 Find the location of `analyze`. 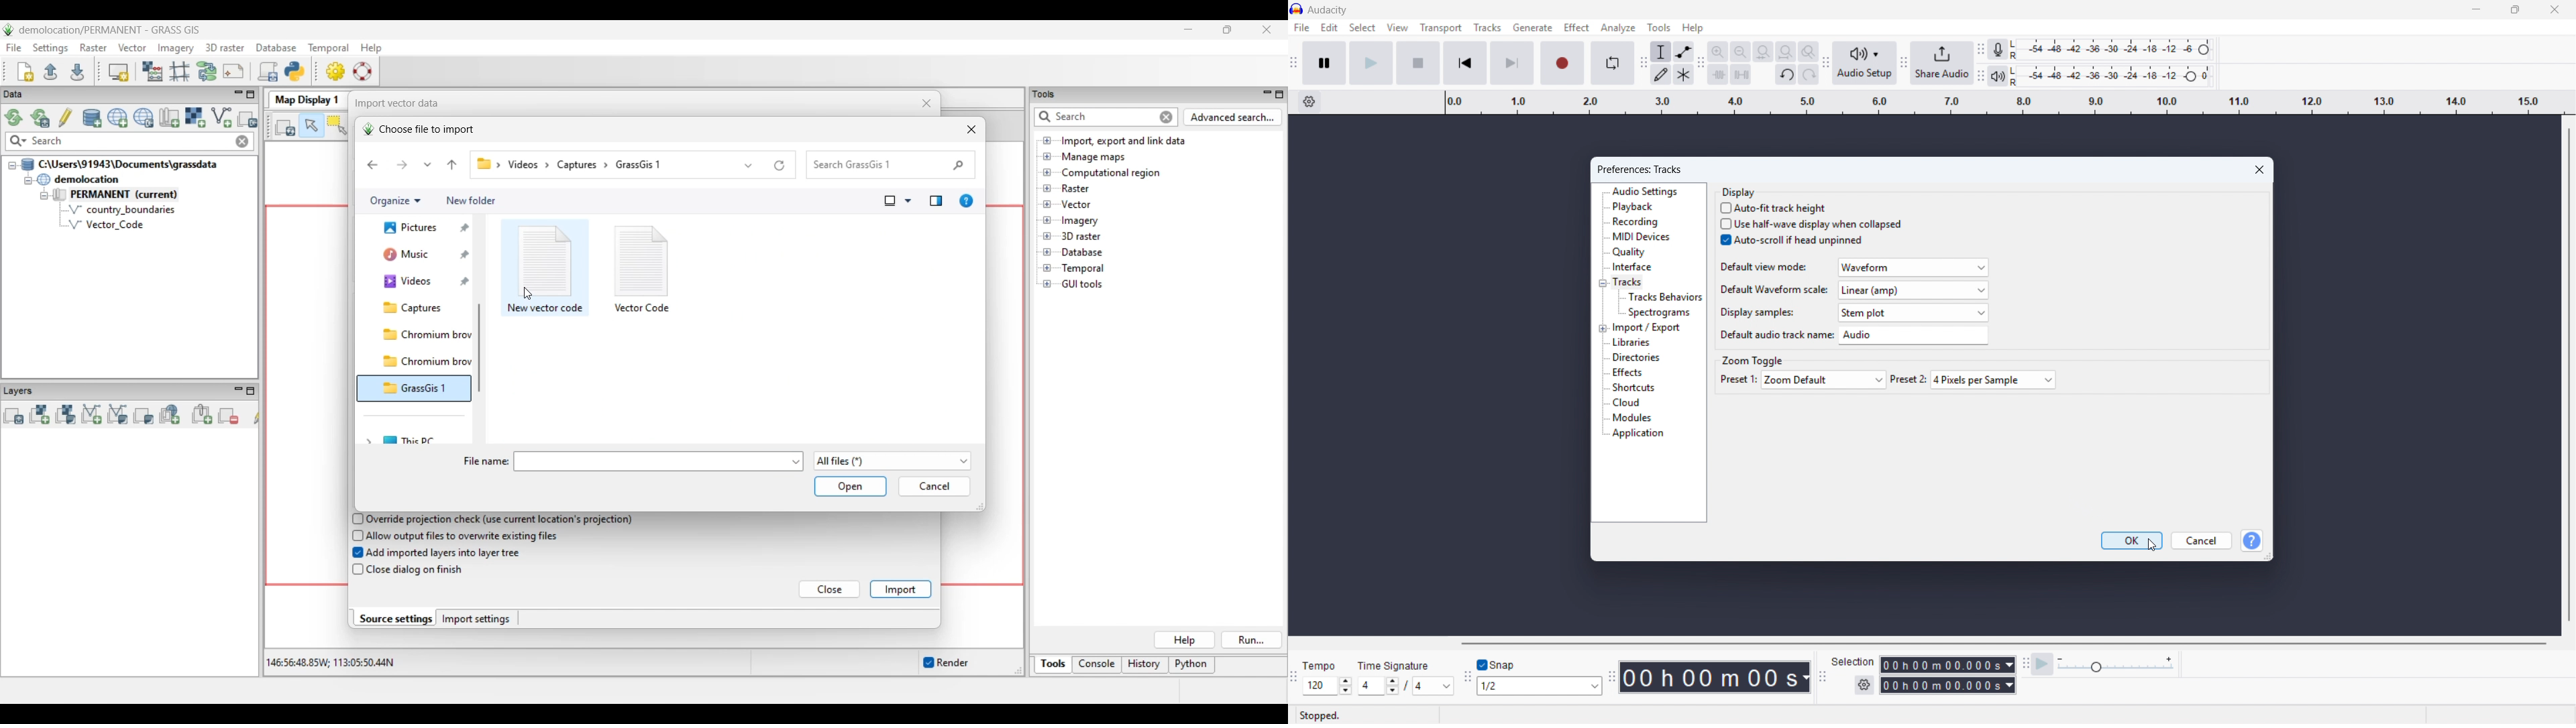

analyze is located at coordinates (1619, 27).